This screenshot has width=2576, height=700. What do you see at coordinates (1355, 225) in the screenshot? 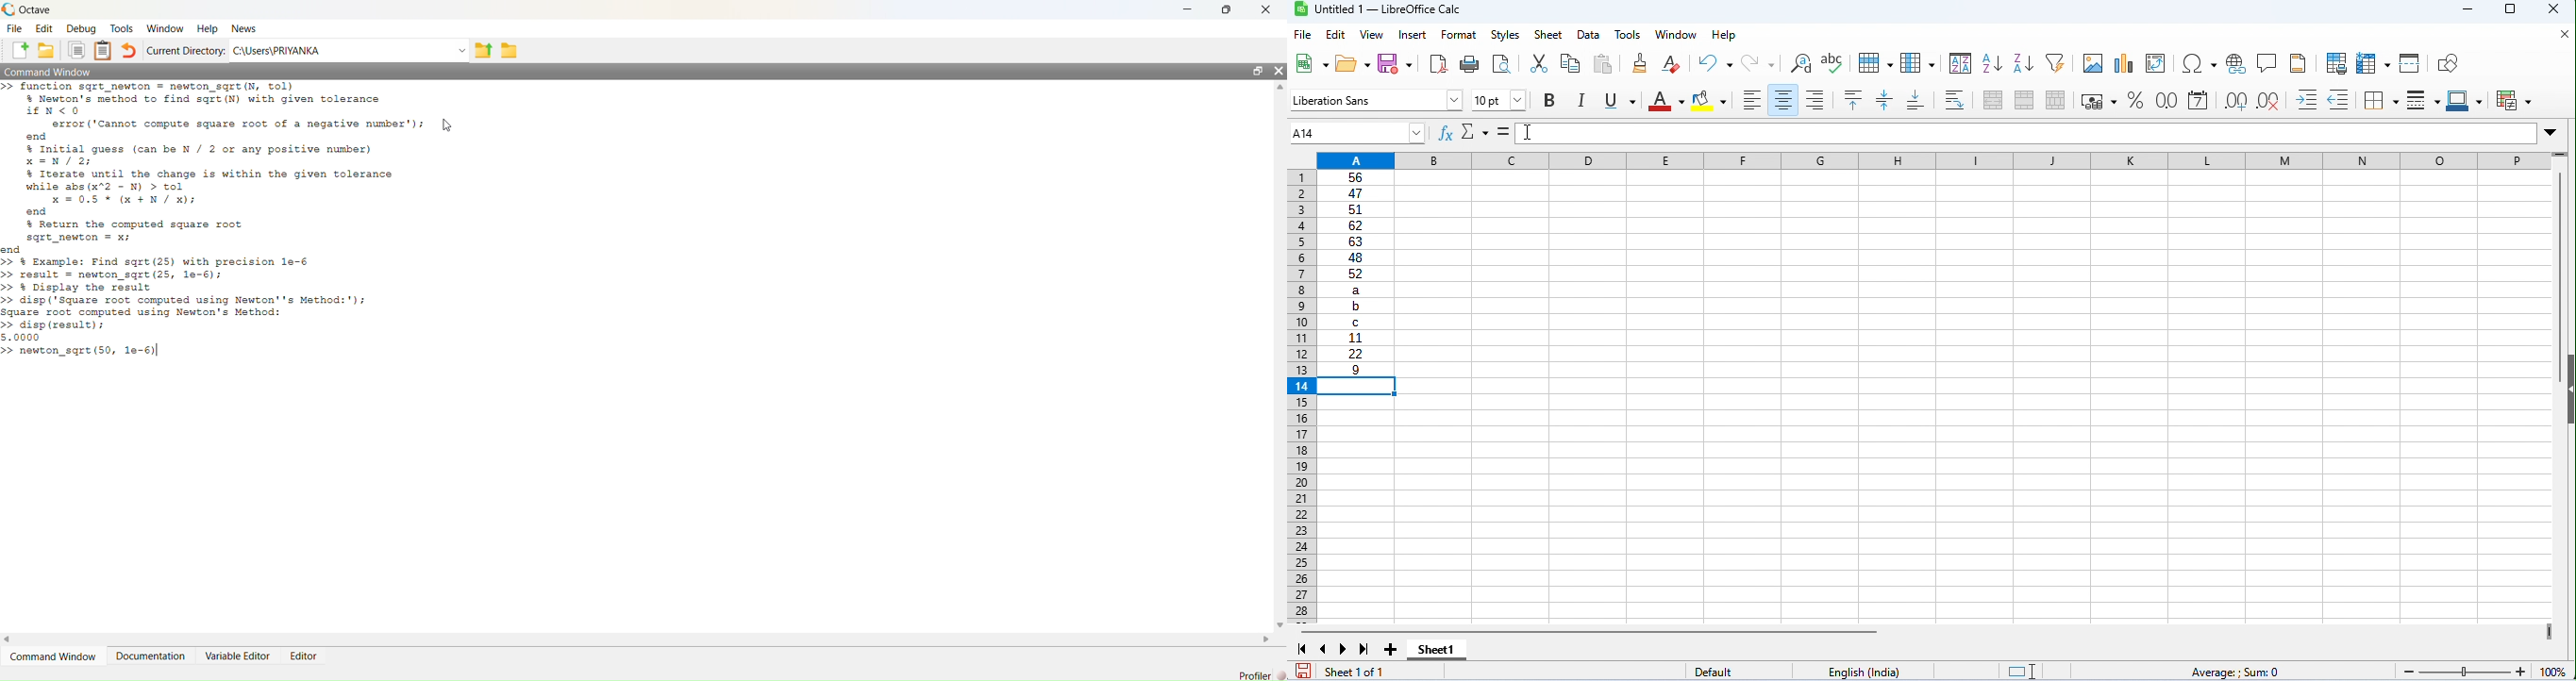
I see `62` at bounding box center [1355, 225].